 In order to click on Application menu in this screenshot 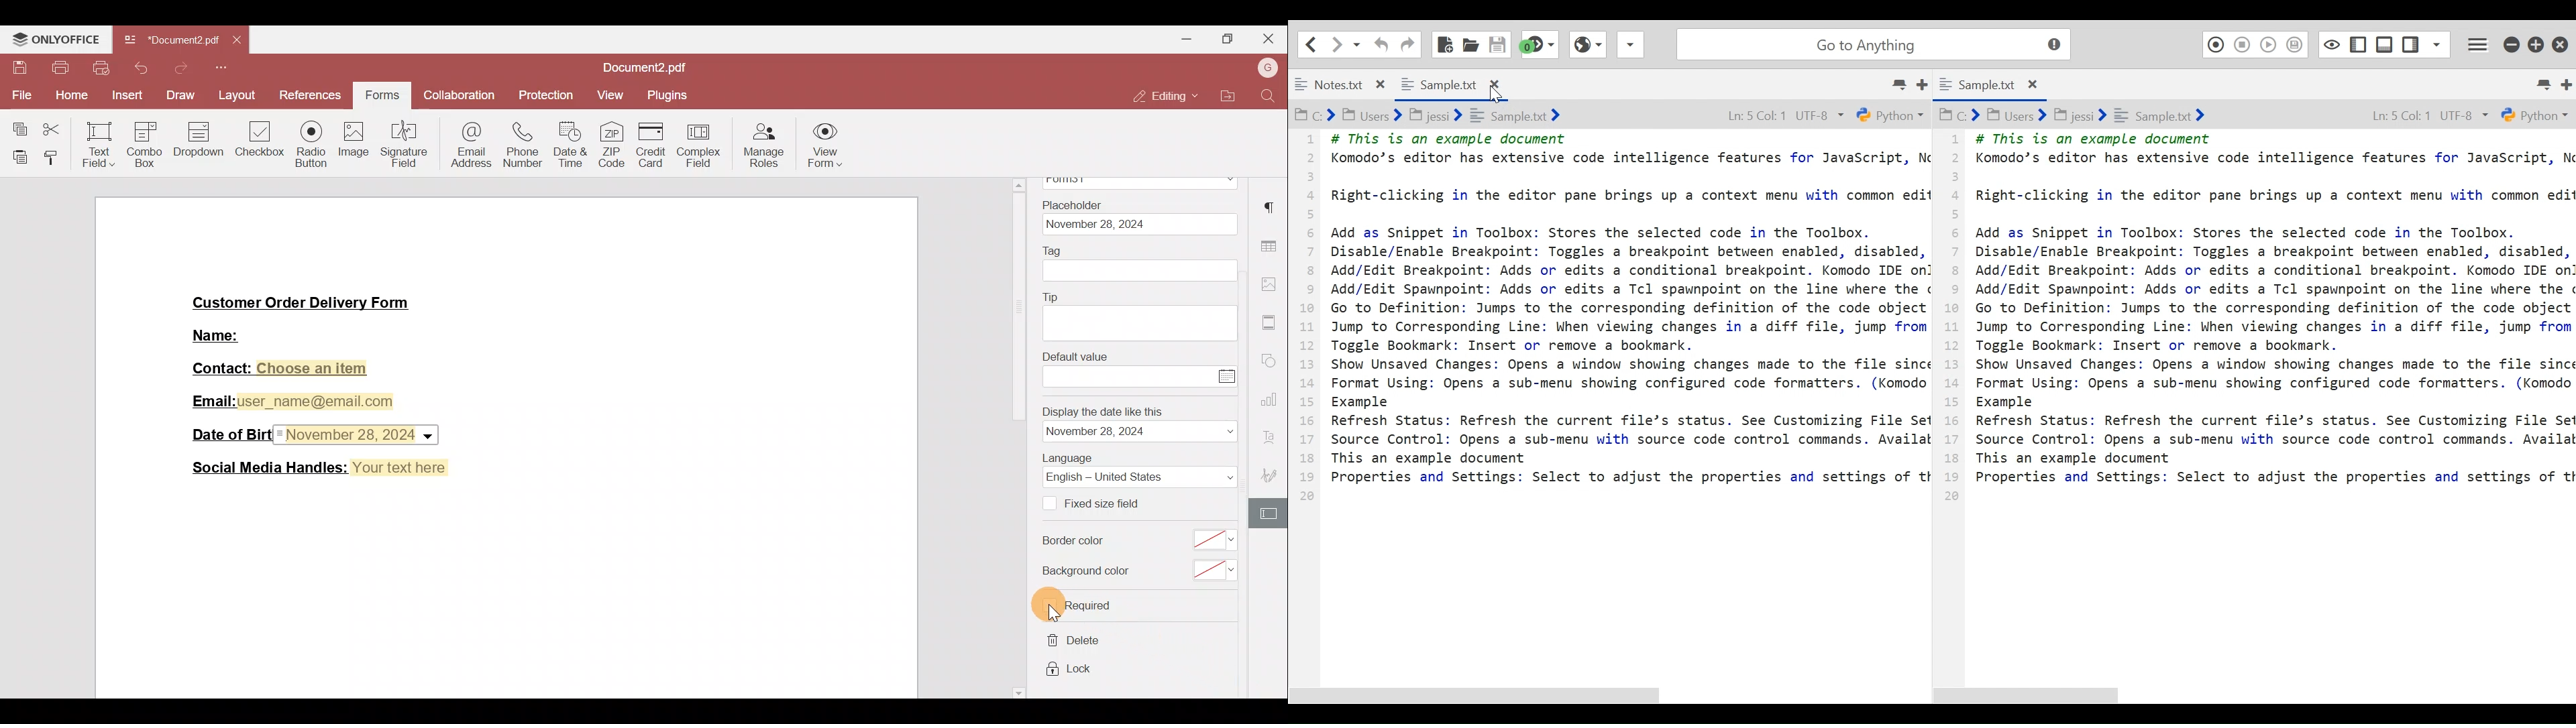, I will do `click(2479, 44)`.